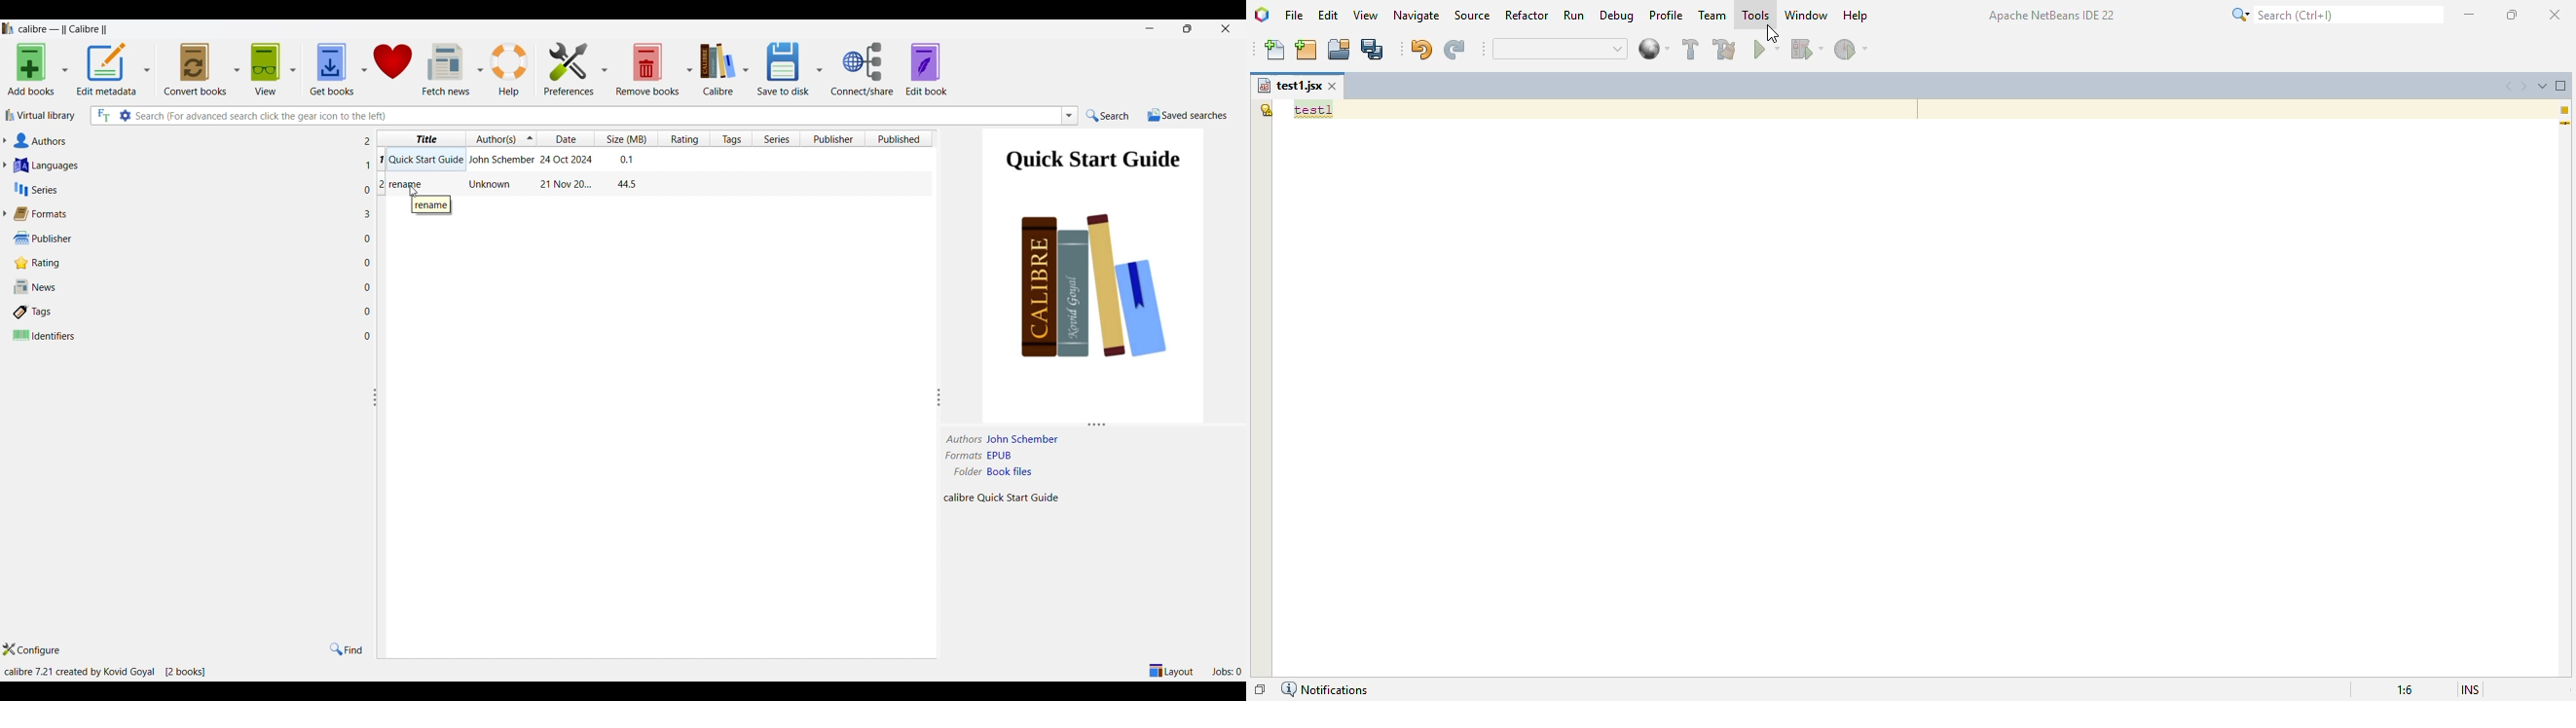 The image size is (2576, 728). Describe the element at coordinates (605, 68) in the screenshot. I see `Preference options` at that location.